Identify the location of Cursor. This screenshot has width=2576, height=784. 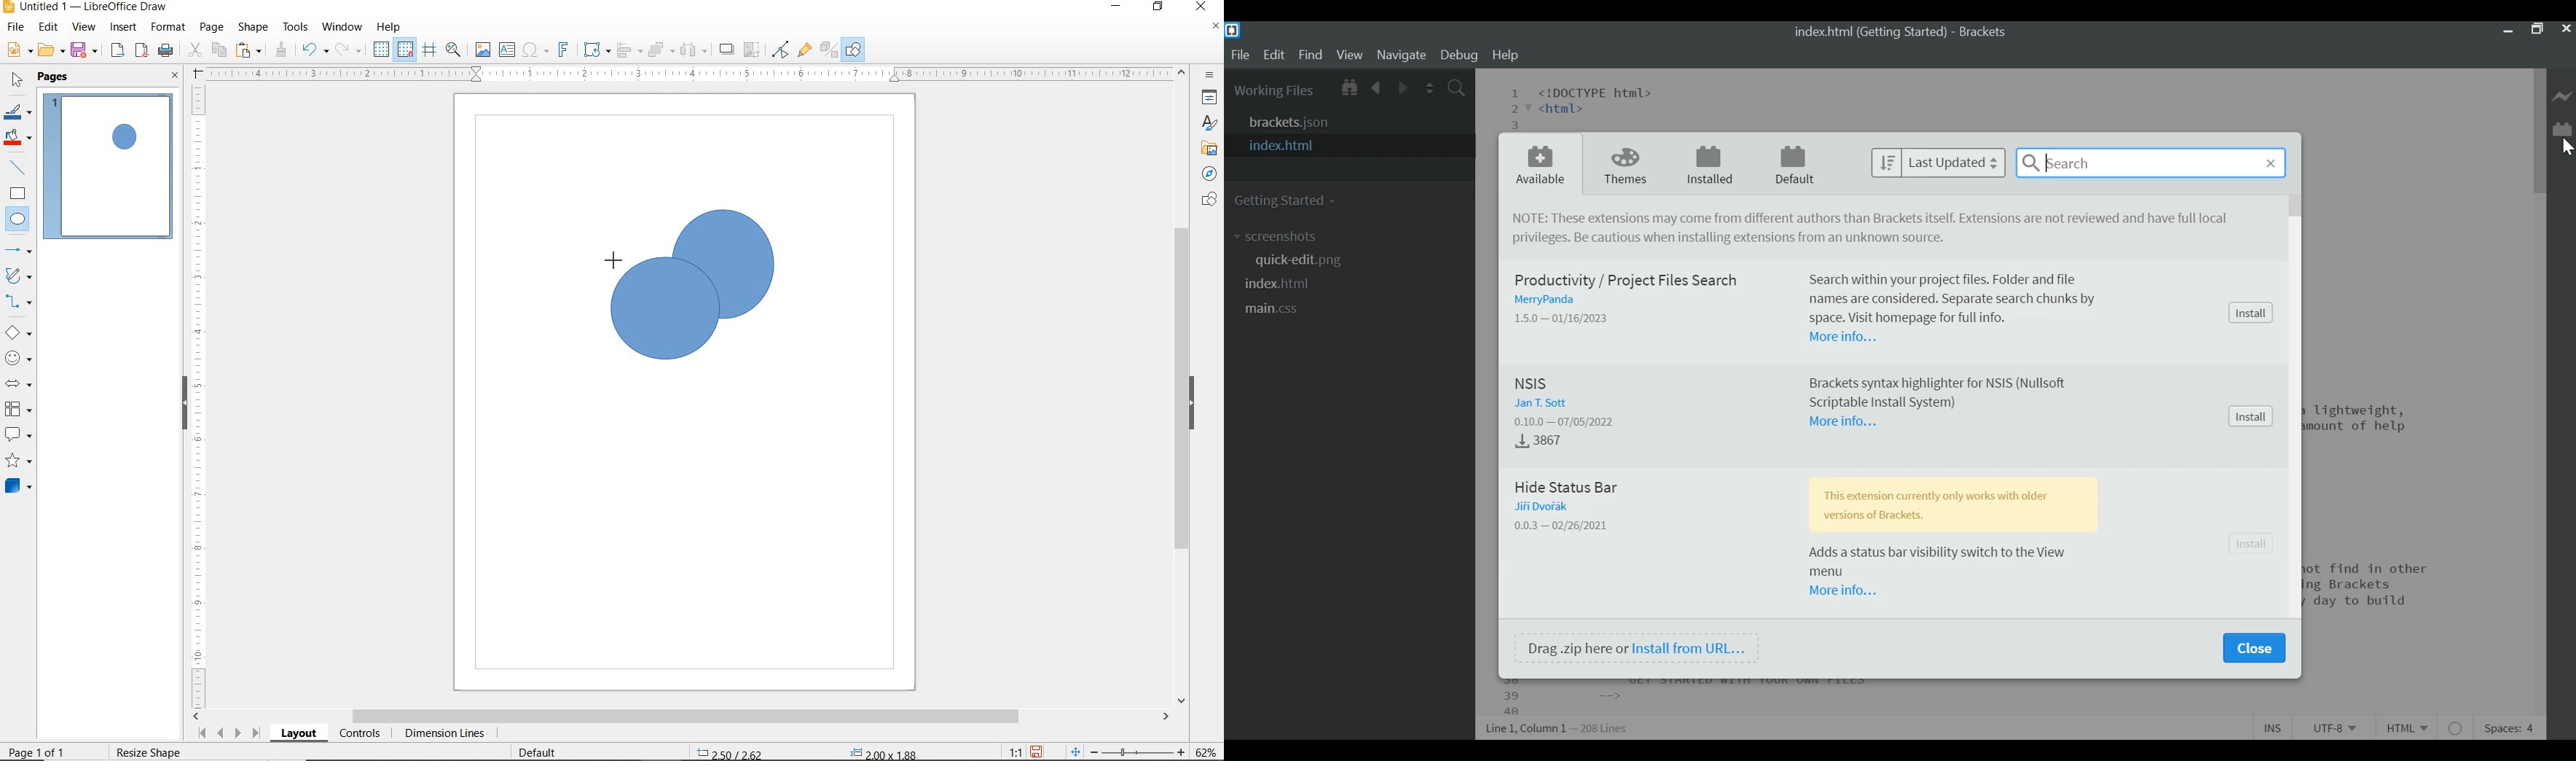
(2564, 152).